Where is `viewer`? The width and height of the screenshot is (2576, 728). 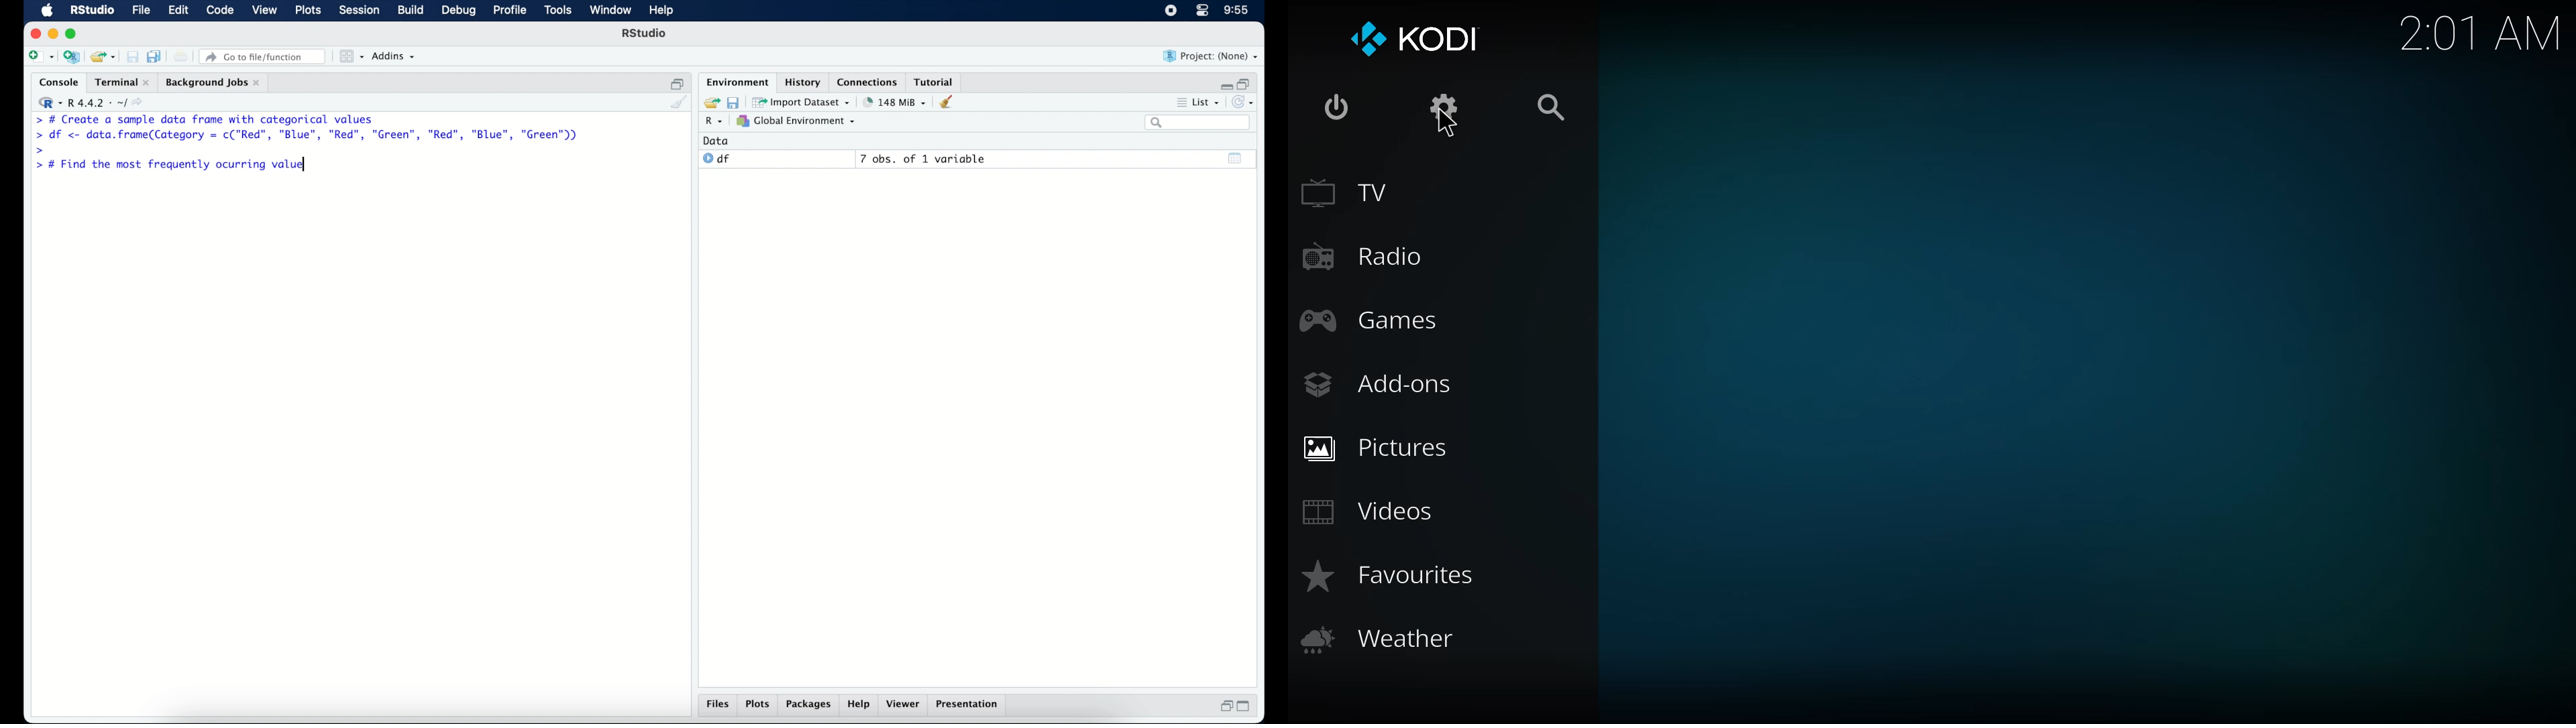
viewer is located at coordinates (904, 705).